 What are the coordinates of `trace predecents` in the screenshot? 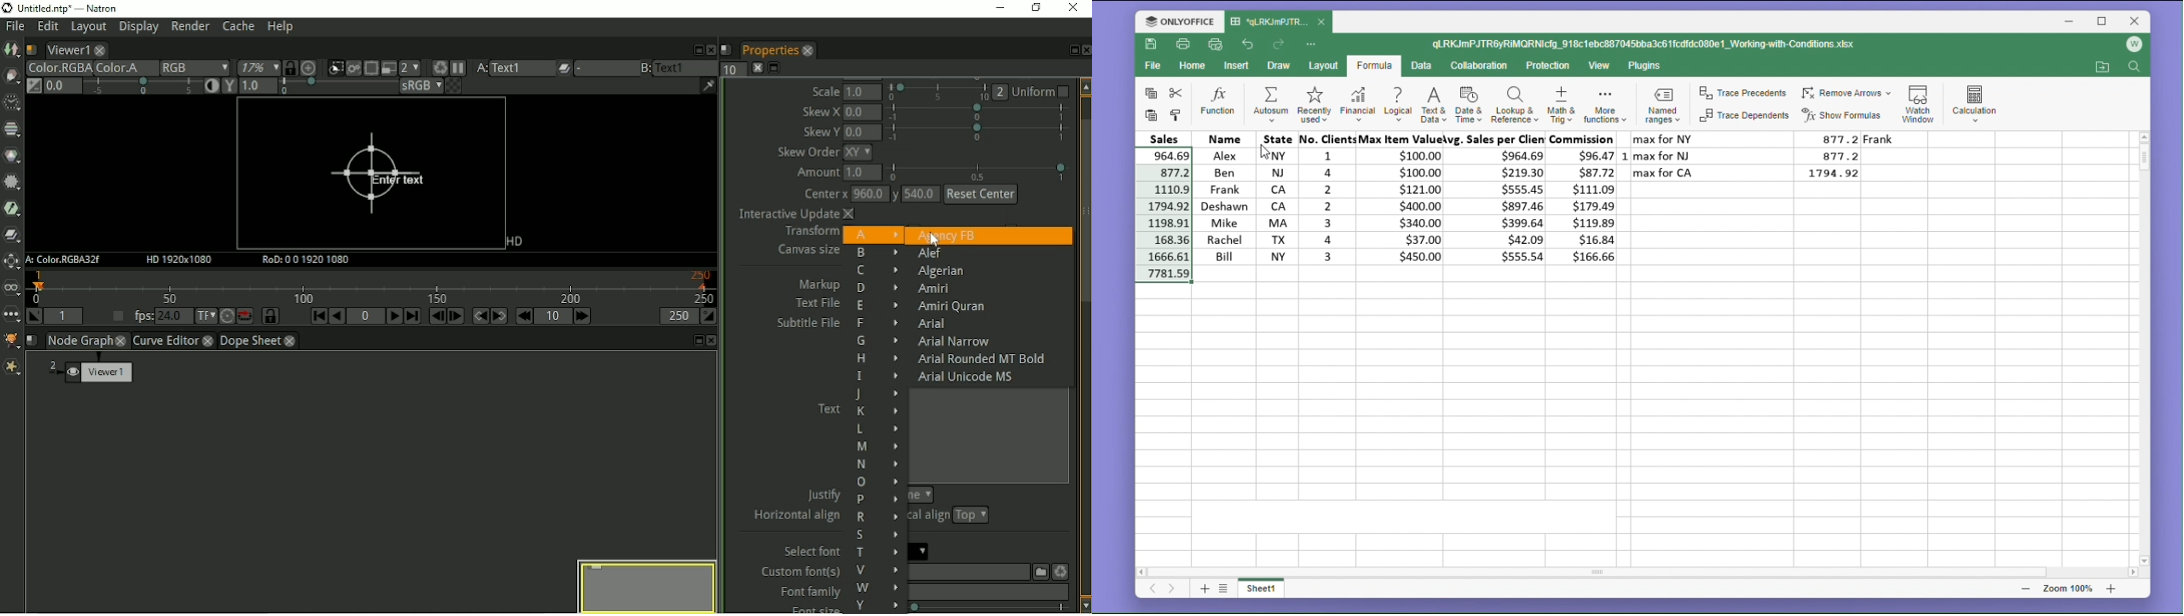 It's located at (1742, 94).